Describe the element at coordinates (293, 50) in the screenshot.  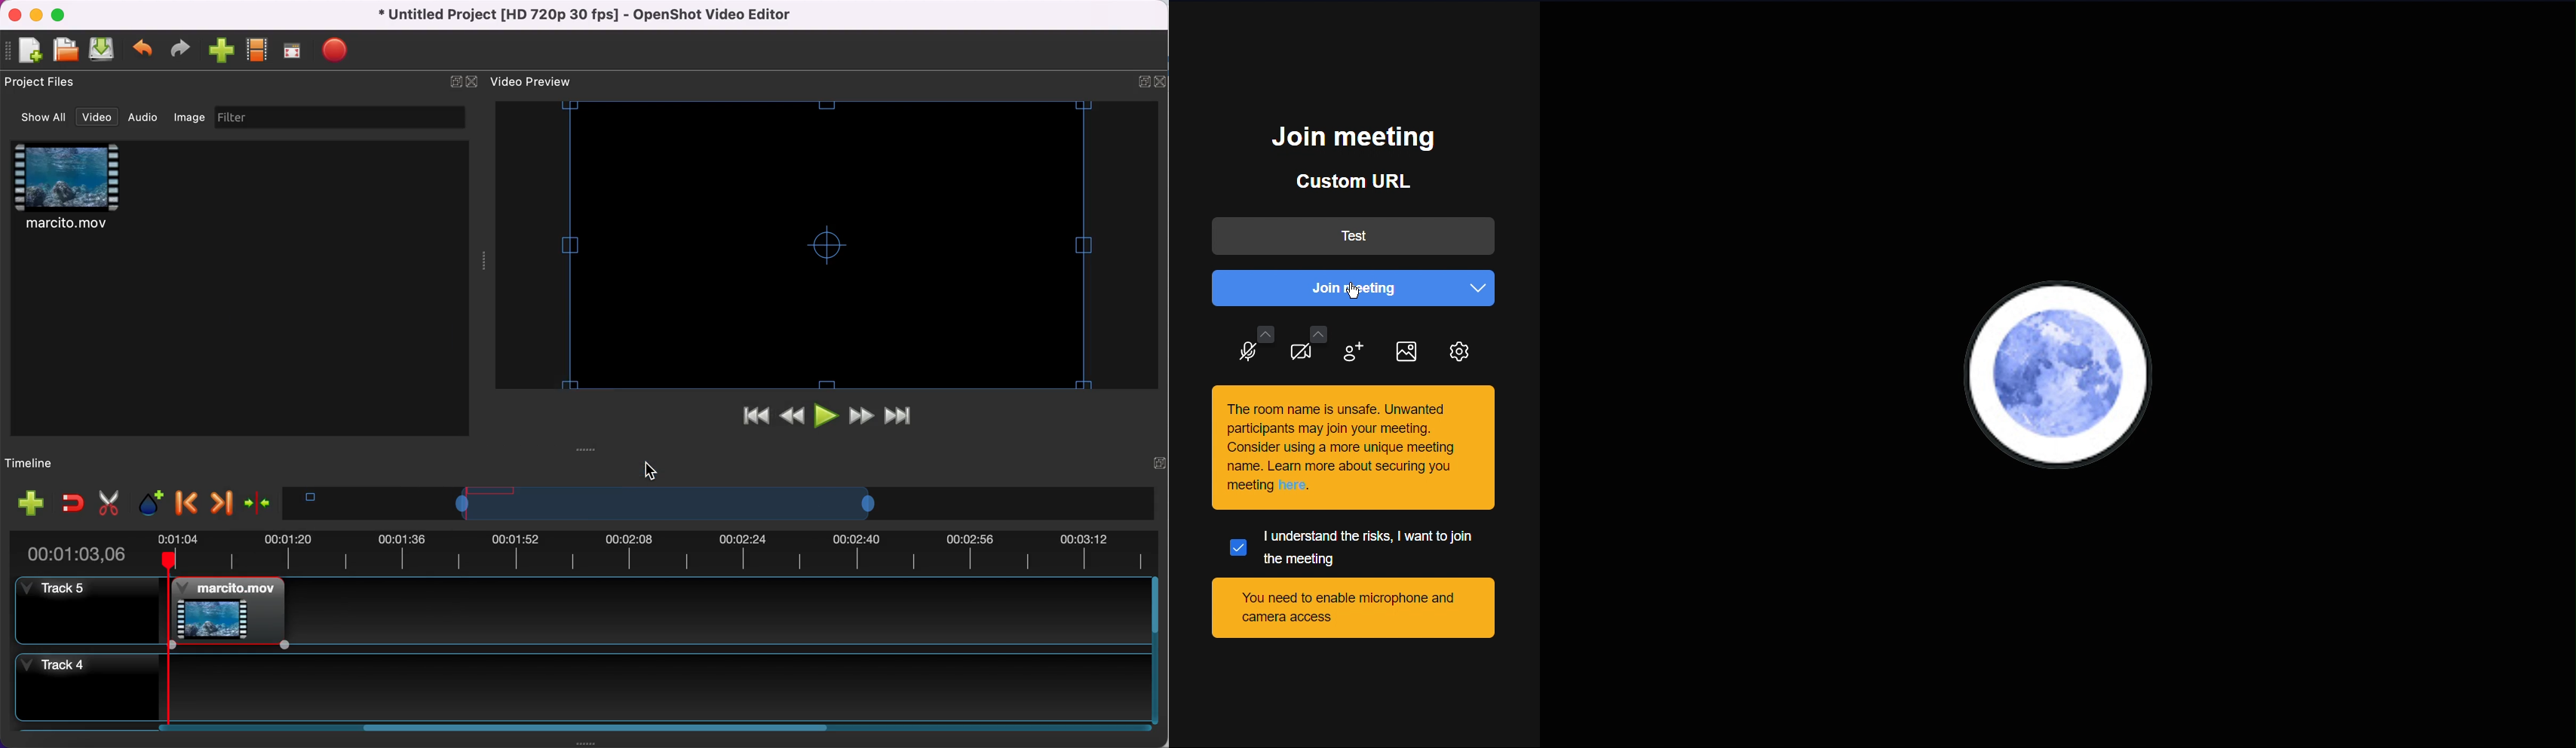
I see `full screen` at that location.